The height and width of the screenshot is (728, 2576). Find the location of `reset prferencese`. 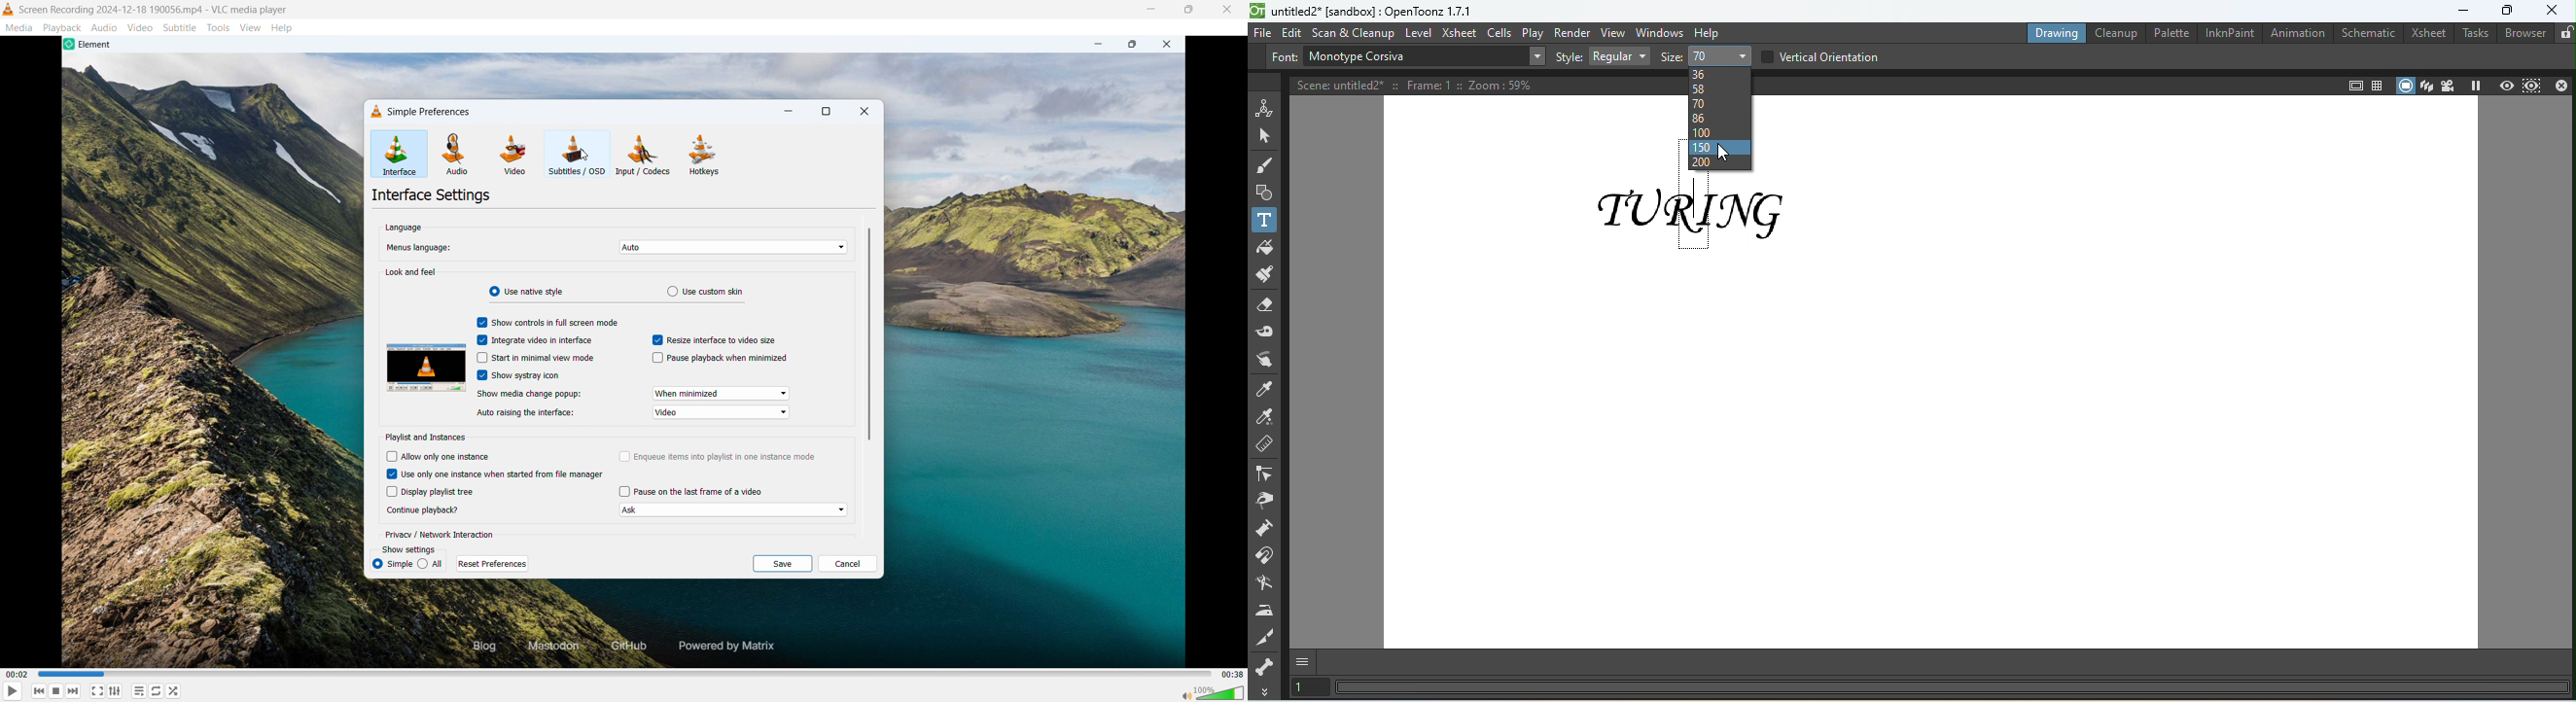

reset prferencese is located at coordinates (493, 564).